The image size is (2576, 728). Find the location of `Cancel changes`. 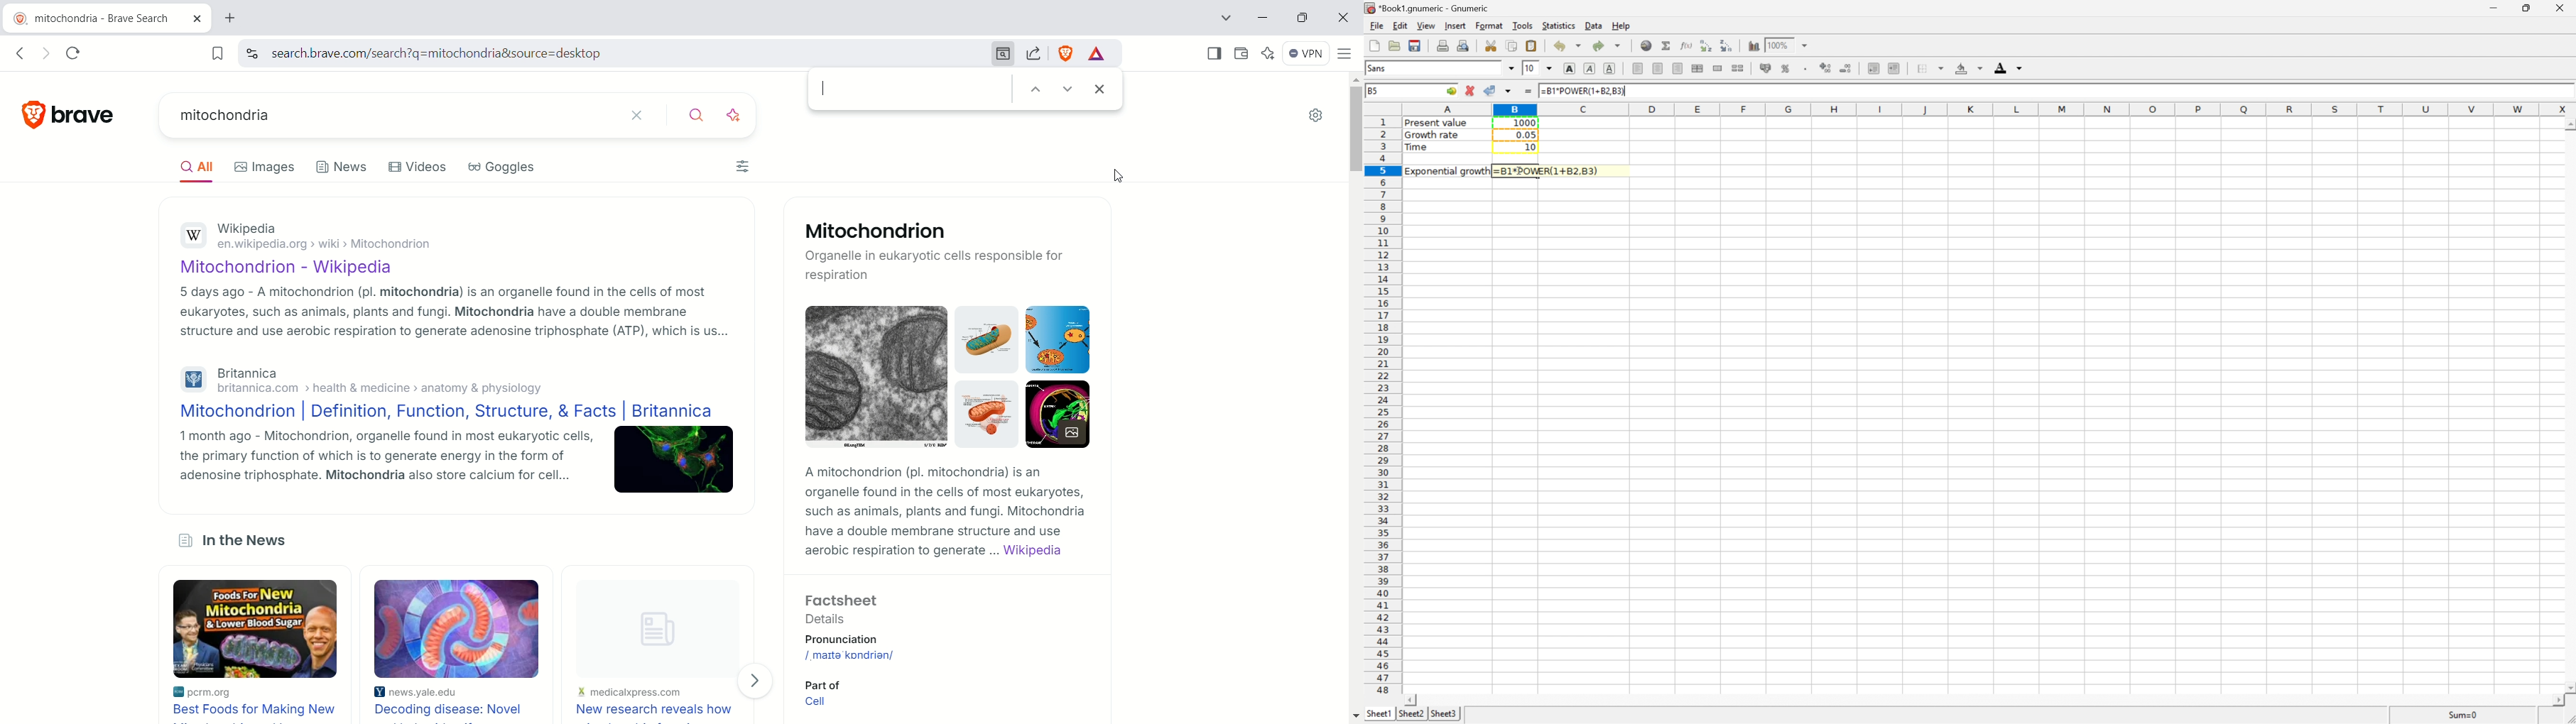

Cancel changes is located at coordinates (1471, 90).